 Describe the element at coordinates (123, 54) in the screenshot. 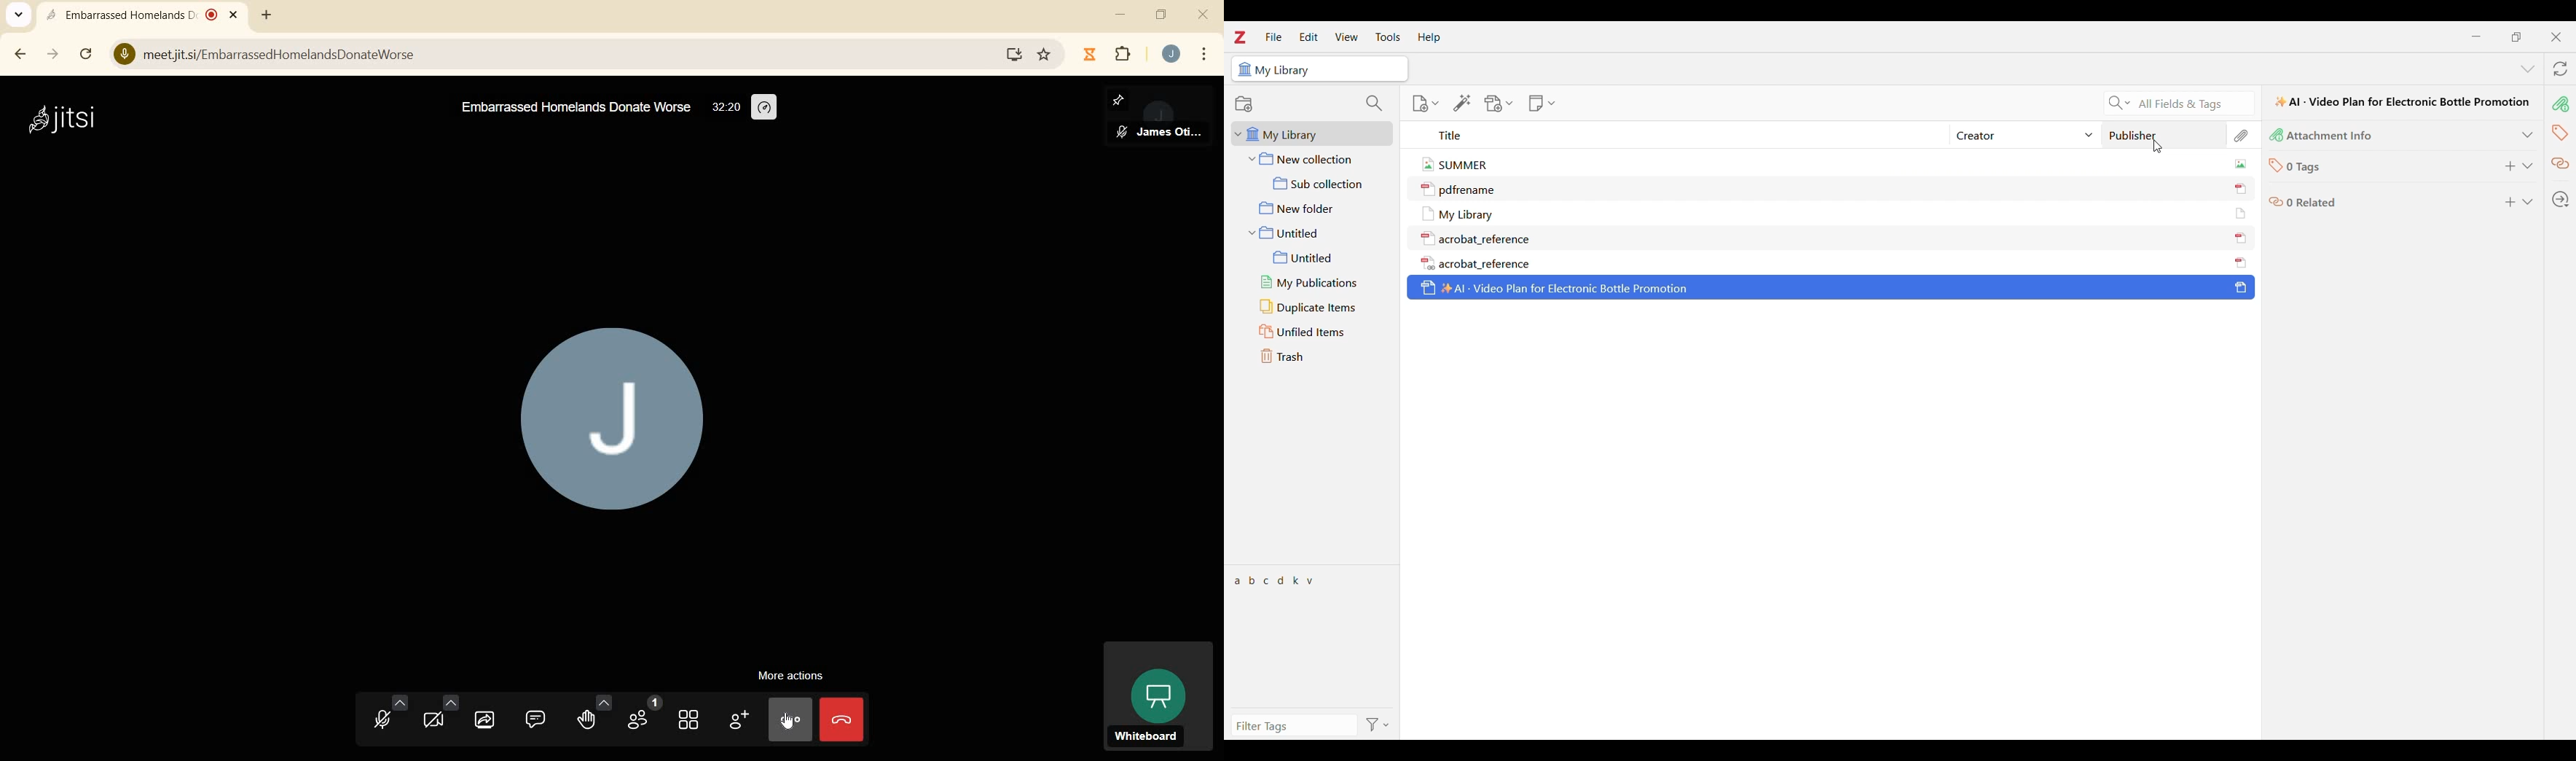

I see `View Site information` at that location.